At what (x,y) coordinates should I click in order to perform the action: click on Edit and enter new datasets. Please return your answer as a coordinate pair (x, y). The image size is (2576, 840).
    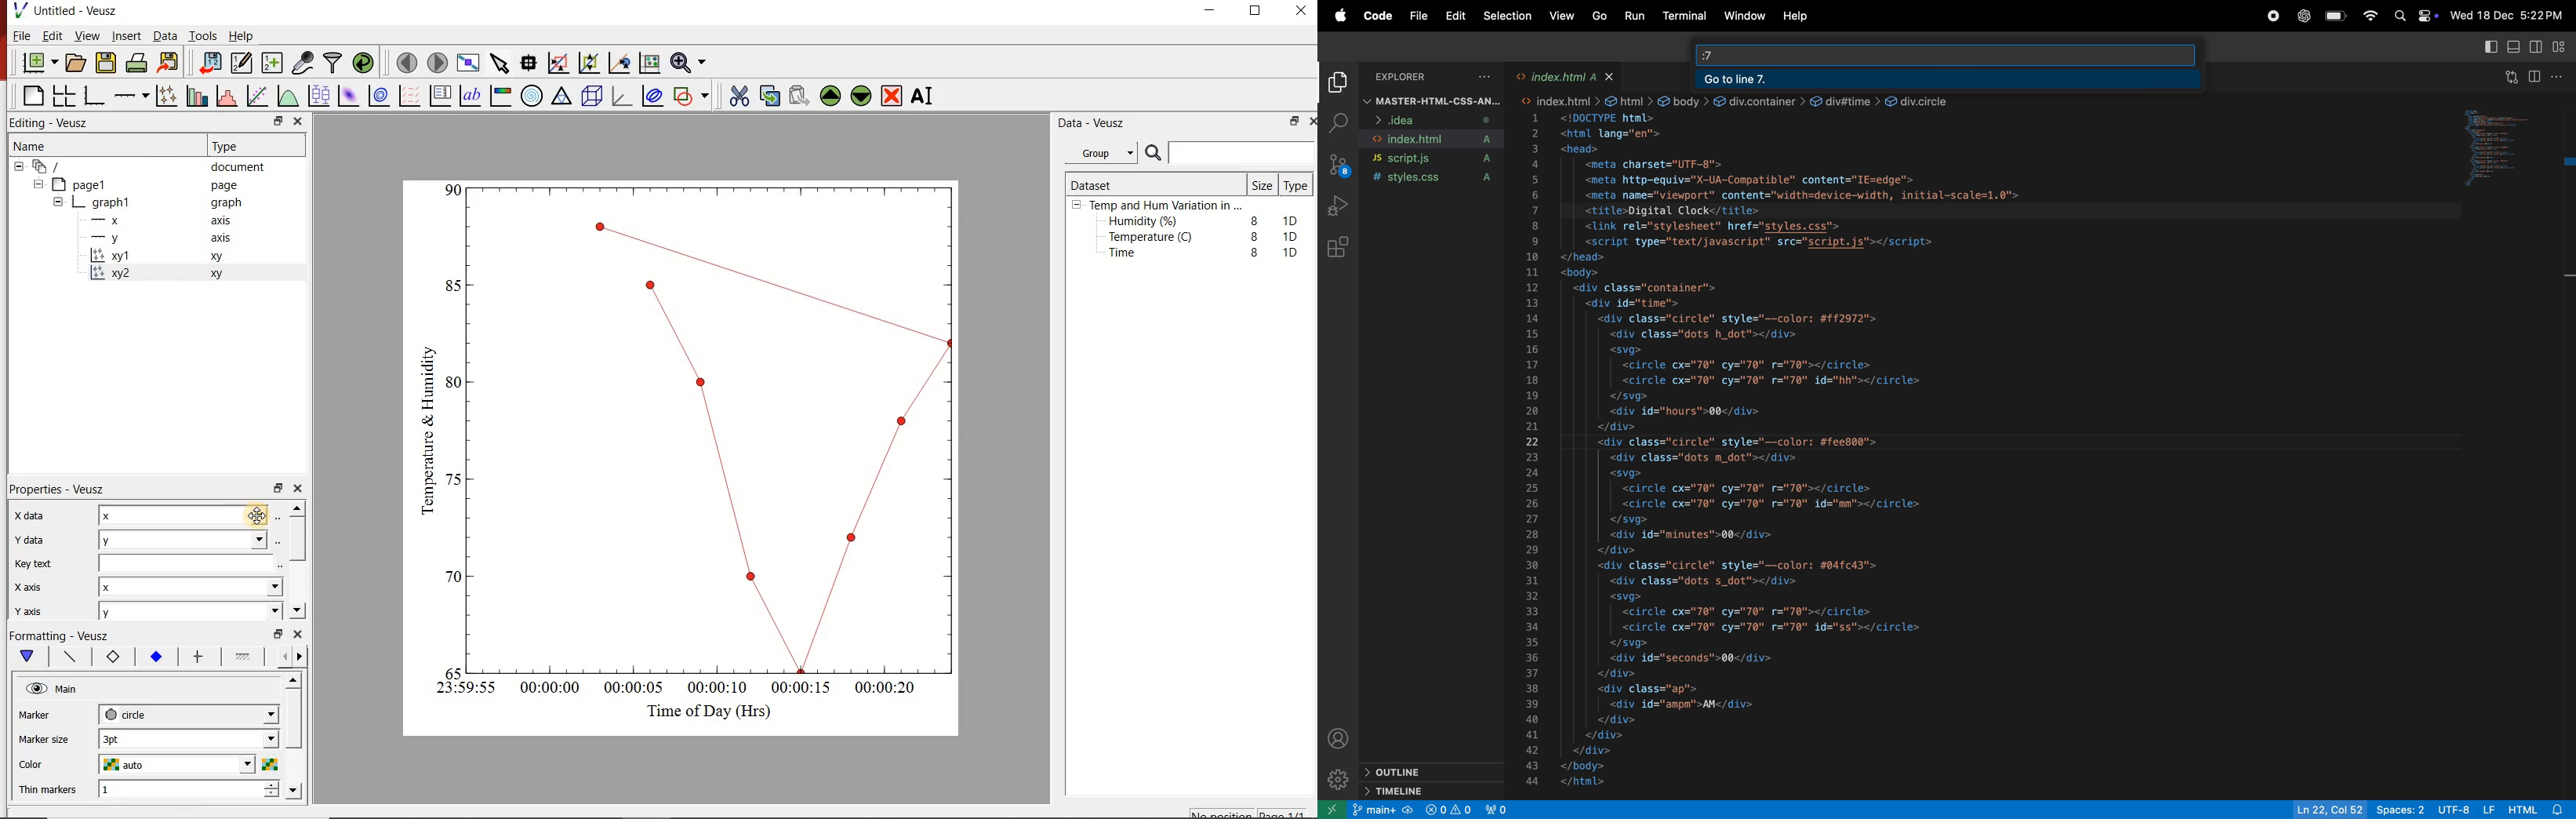
    Looking at the image, I should click on (242, 64).